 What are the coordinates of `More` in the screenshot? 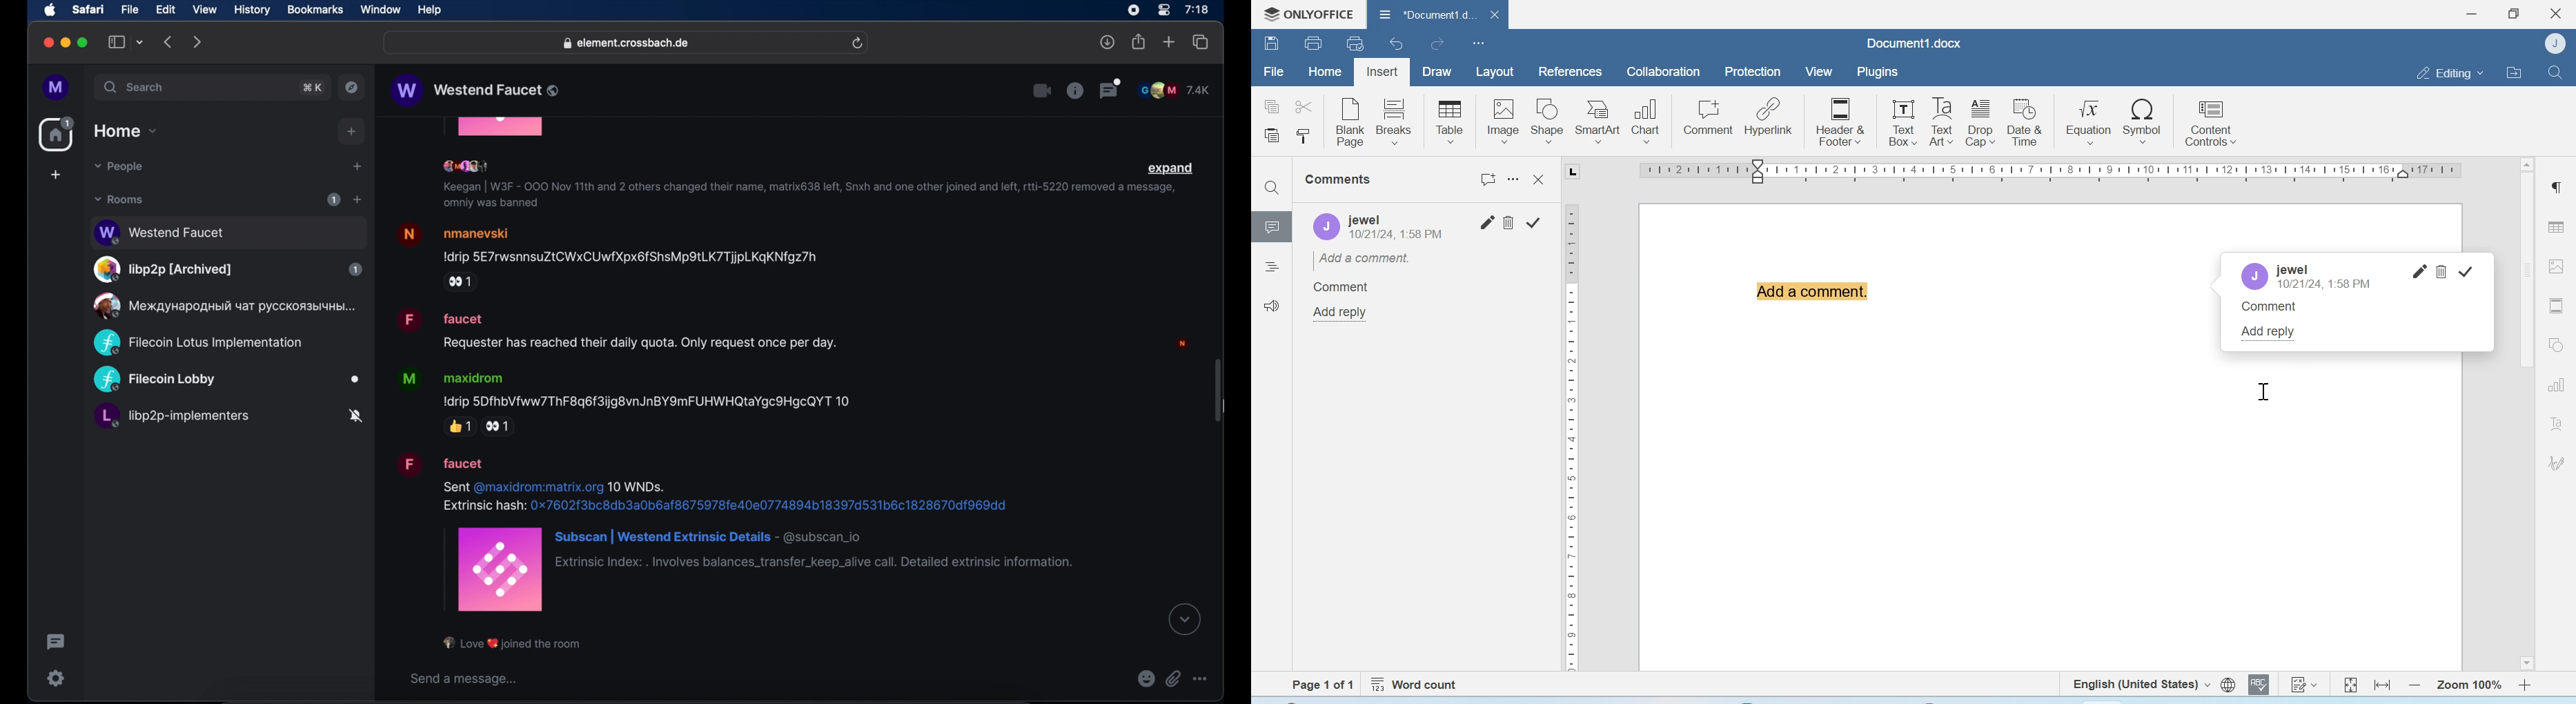 It's located at (1516, 183).